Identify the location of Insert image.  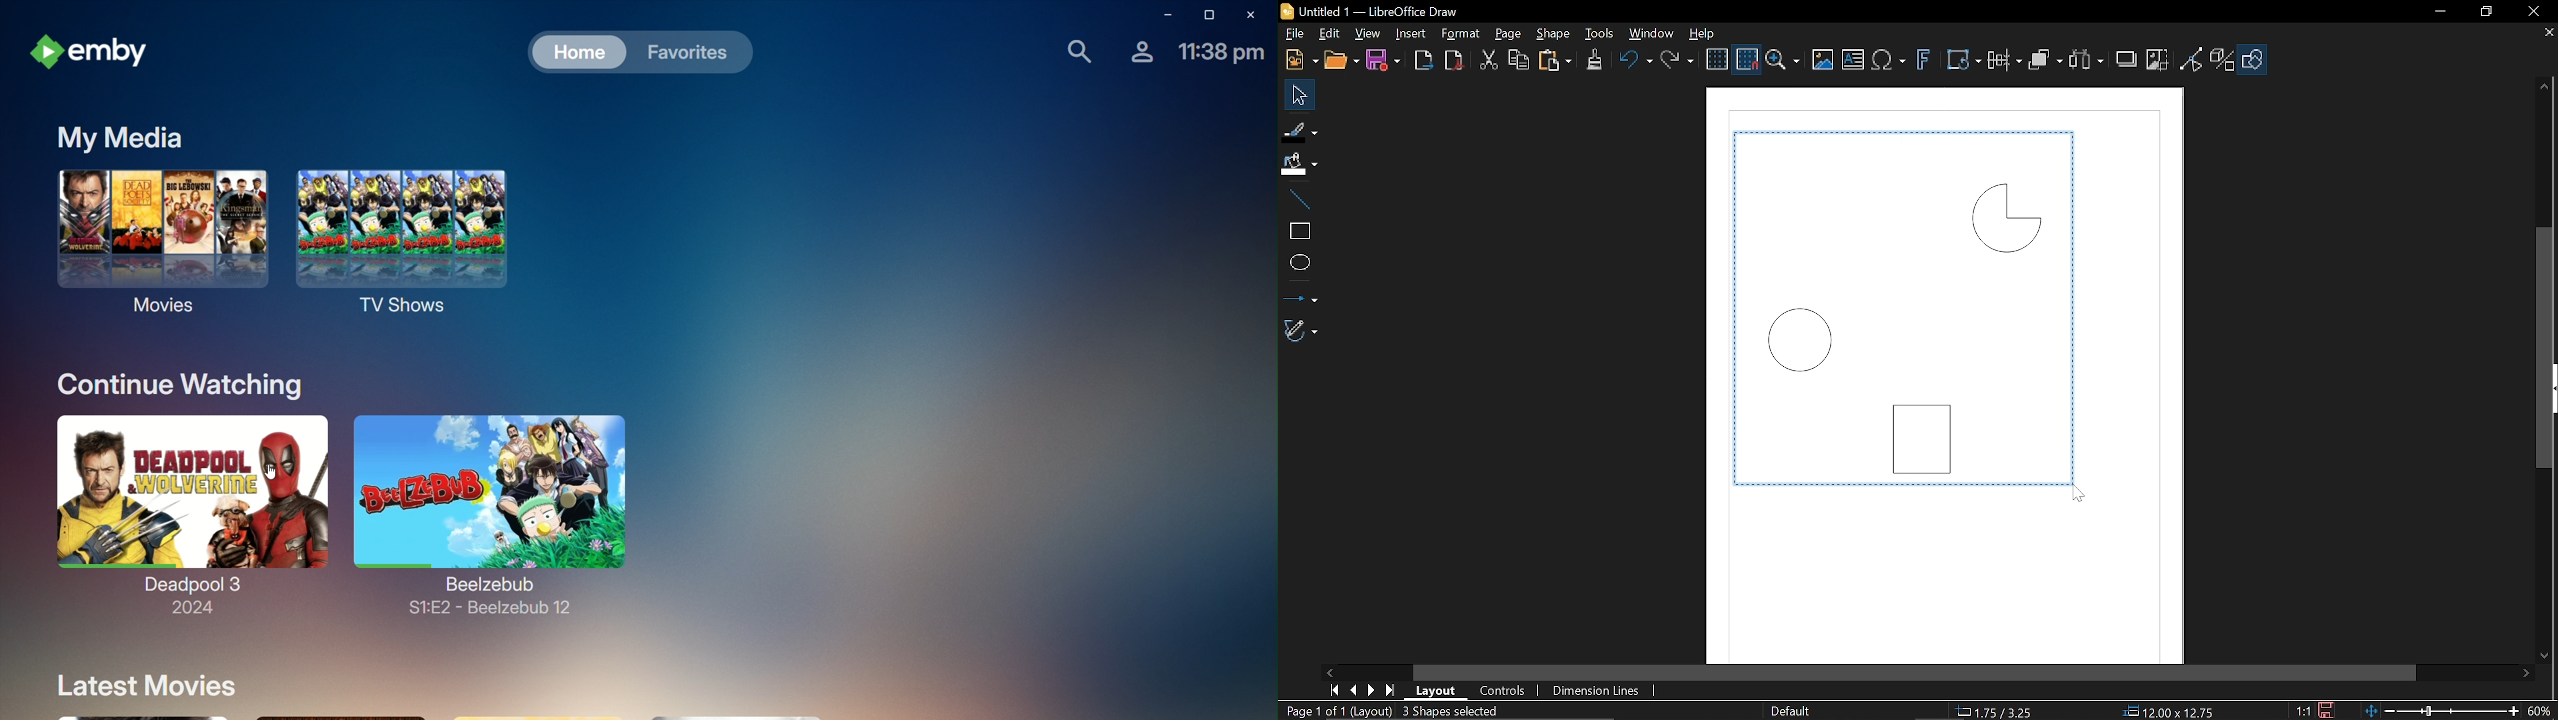
(1823, 60).